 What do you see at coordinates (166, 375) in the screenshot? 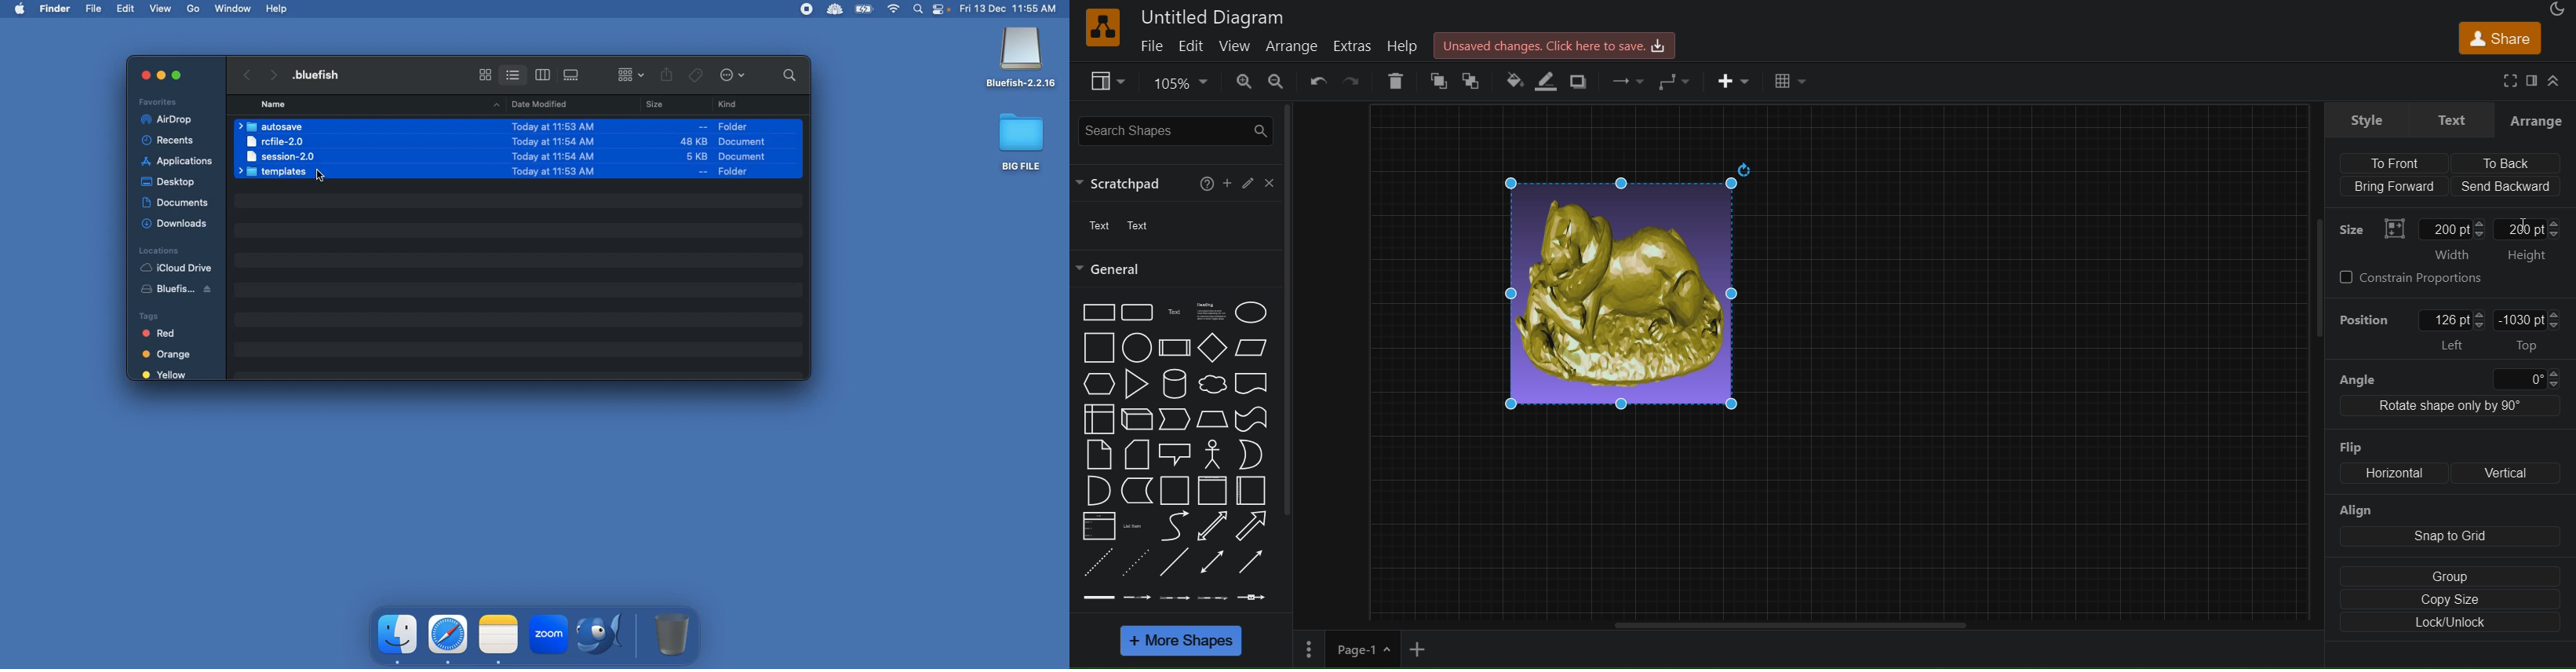
I see `yellow` at bounding box center [166, 375].